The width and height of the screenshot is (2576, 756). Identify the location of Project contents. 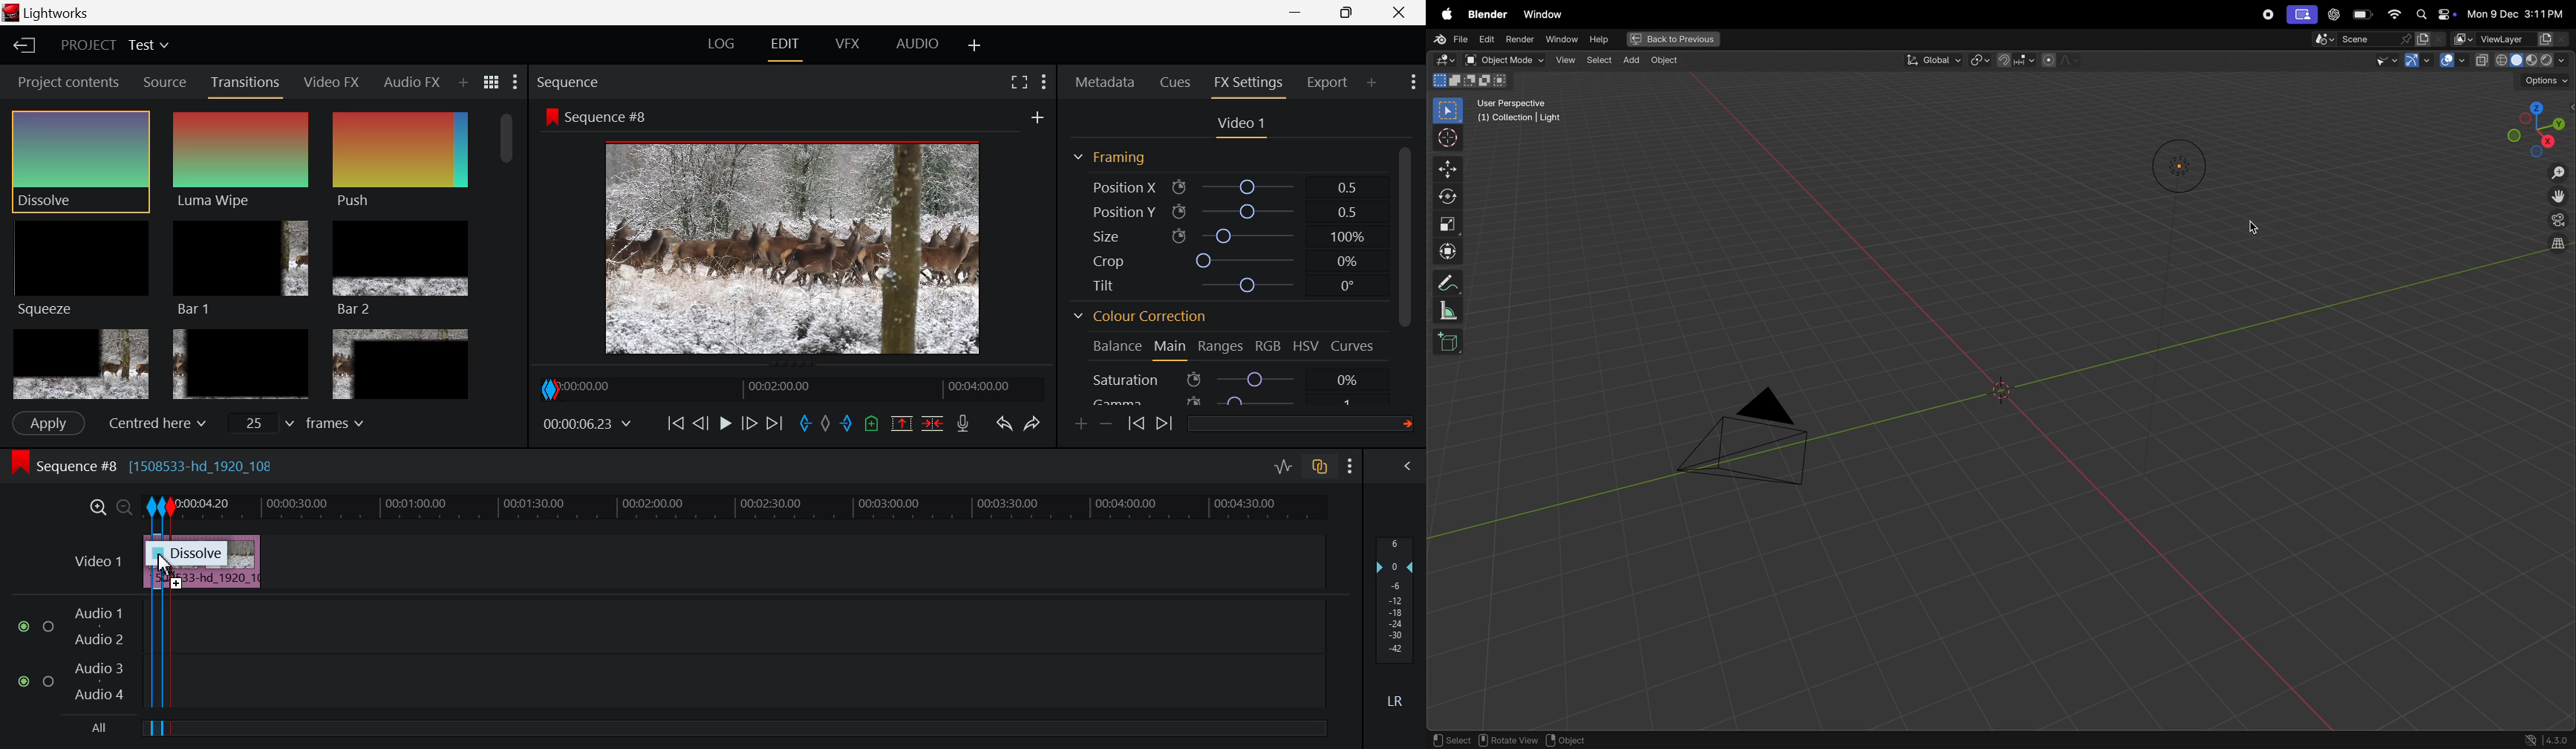
(63, 82).